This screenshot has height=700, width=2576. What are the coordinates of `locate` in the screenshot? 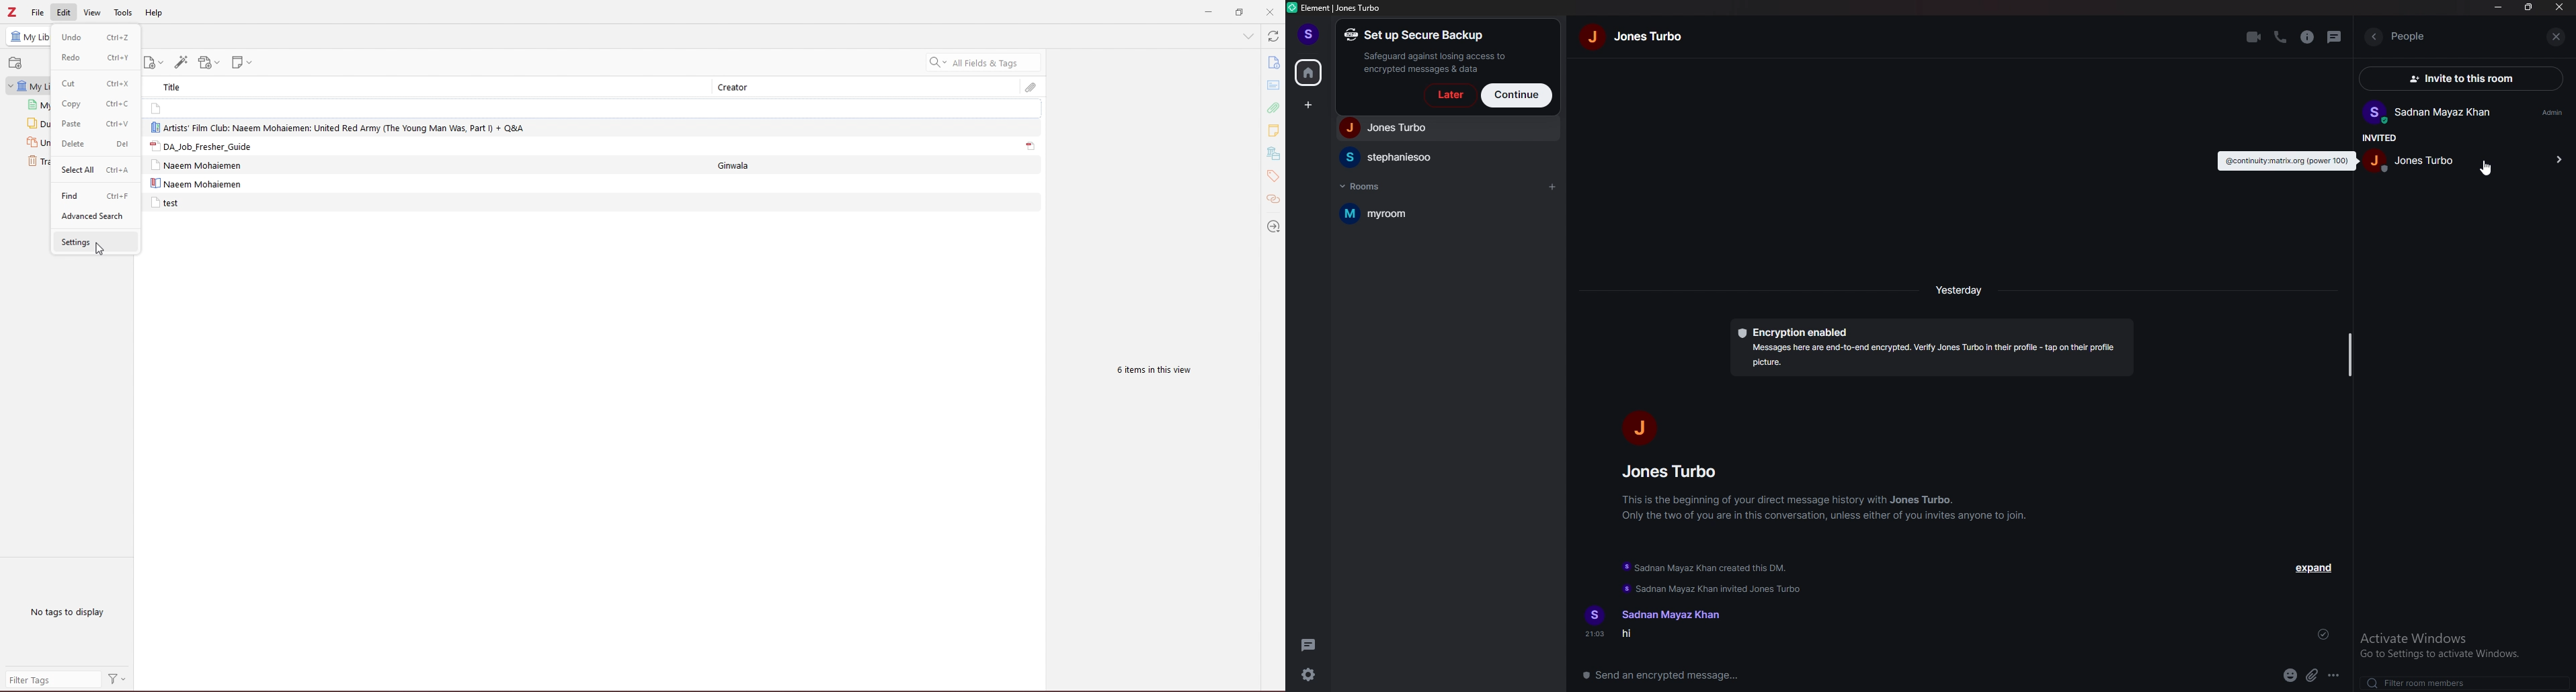 It's located at (1272, 226).